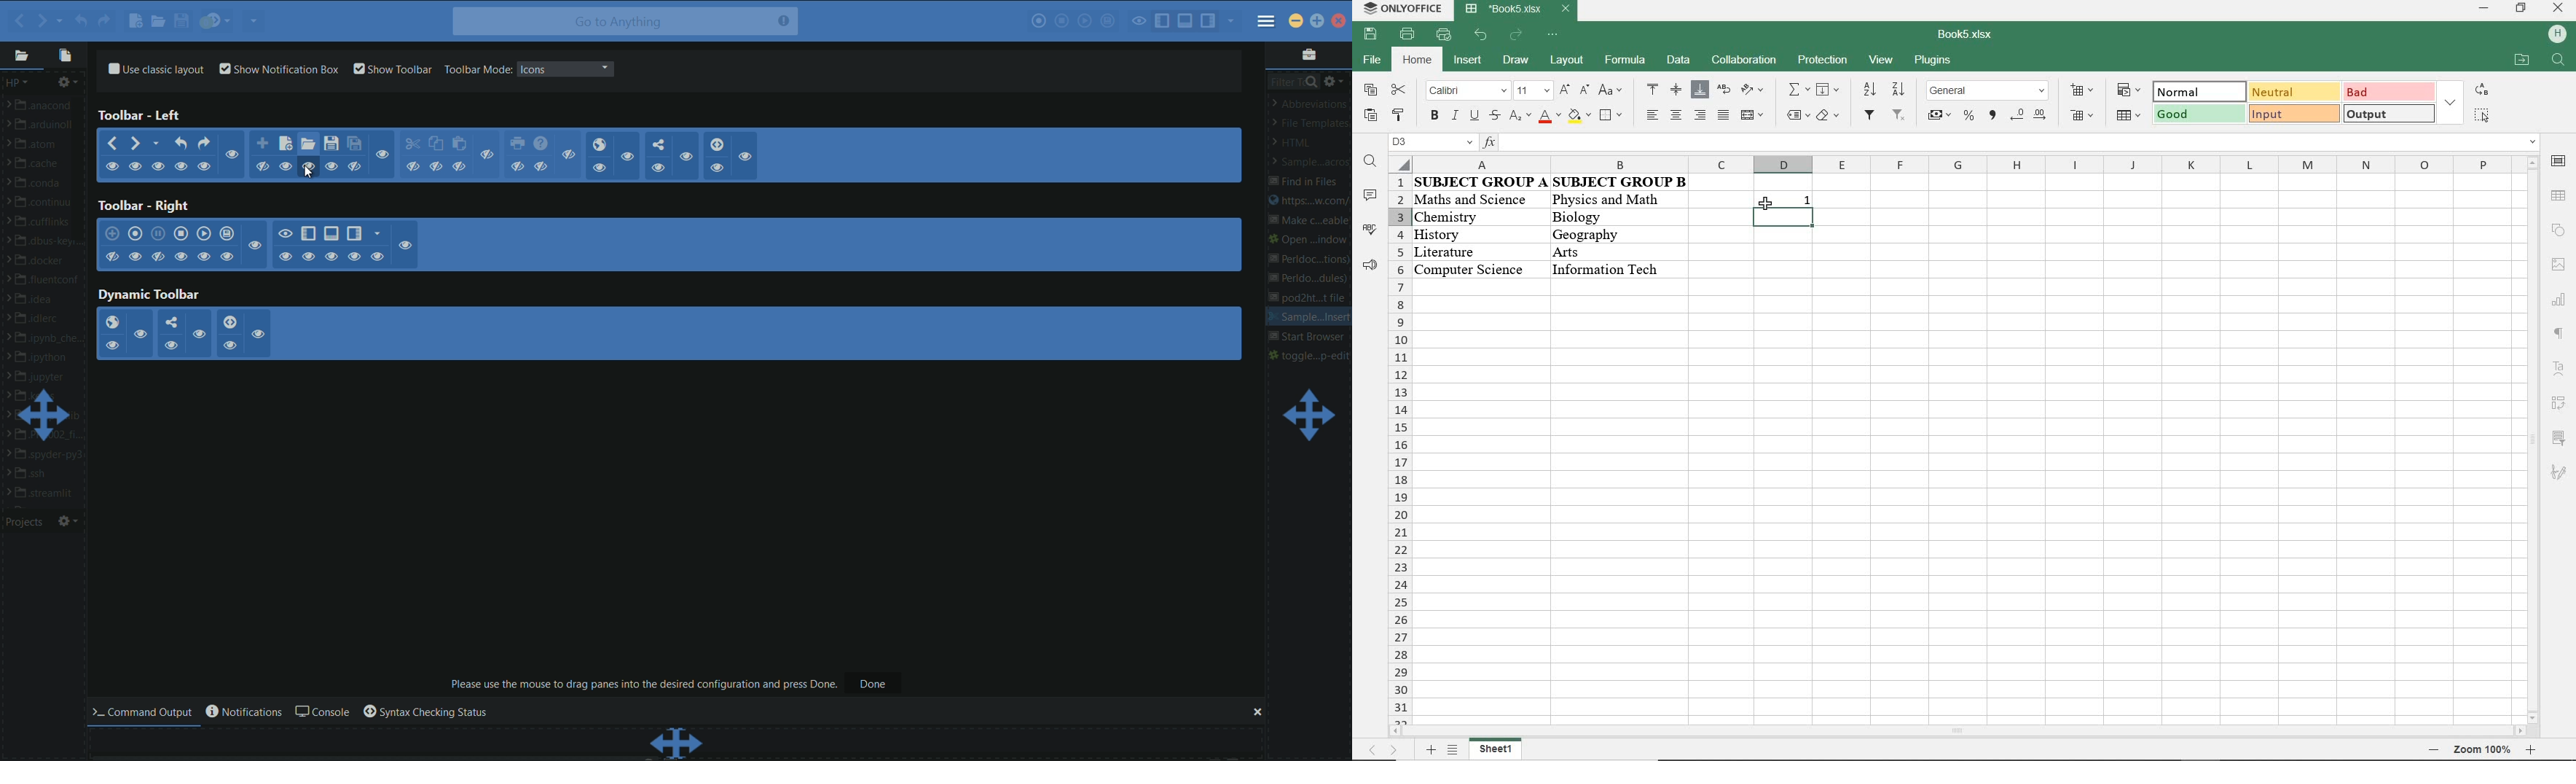 The height and width of the screenshot is (784, 2576). I want to click on redo, so click(1517, 36).